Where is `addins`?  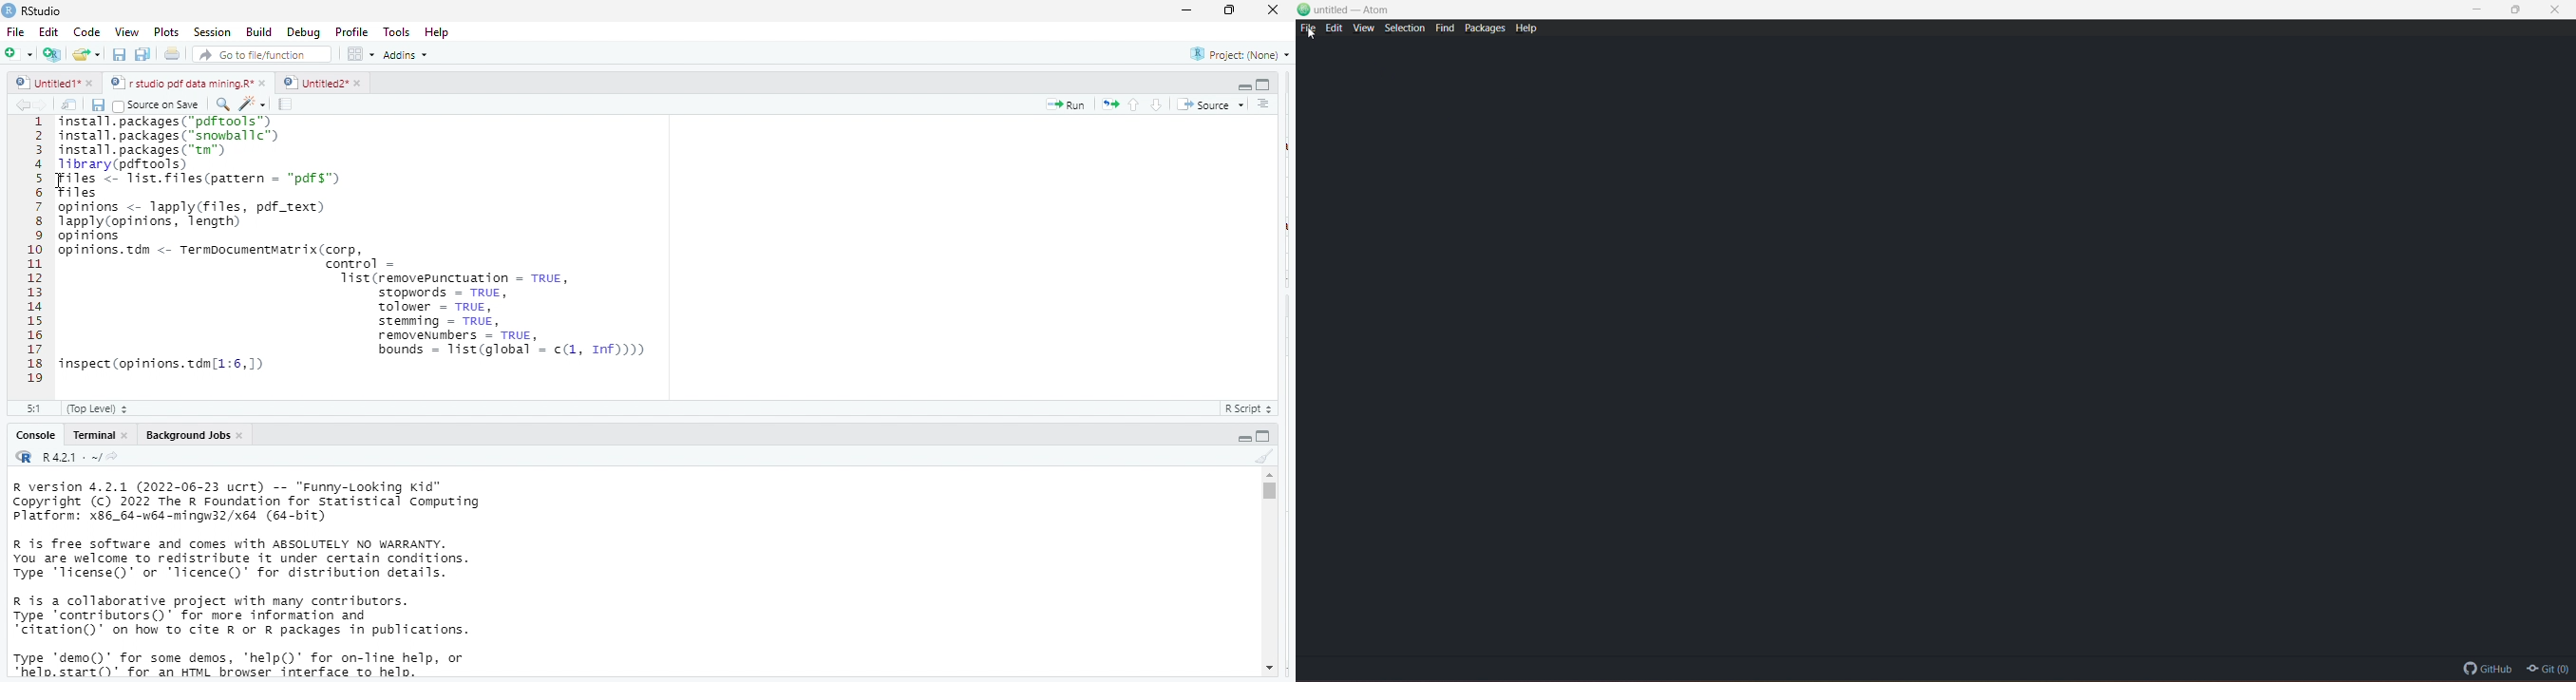 addins is located at coordinates (410, 54).